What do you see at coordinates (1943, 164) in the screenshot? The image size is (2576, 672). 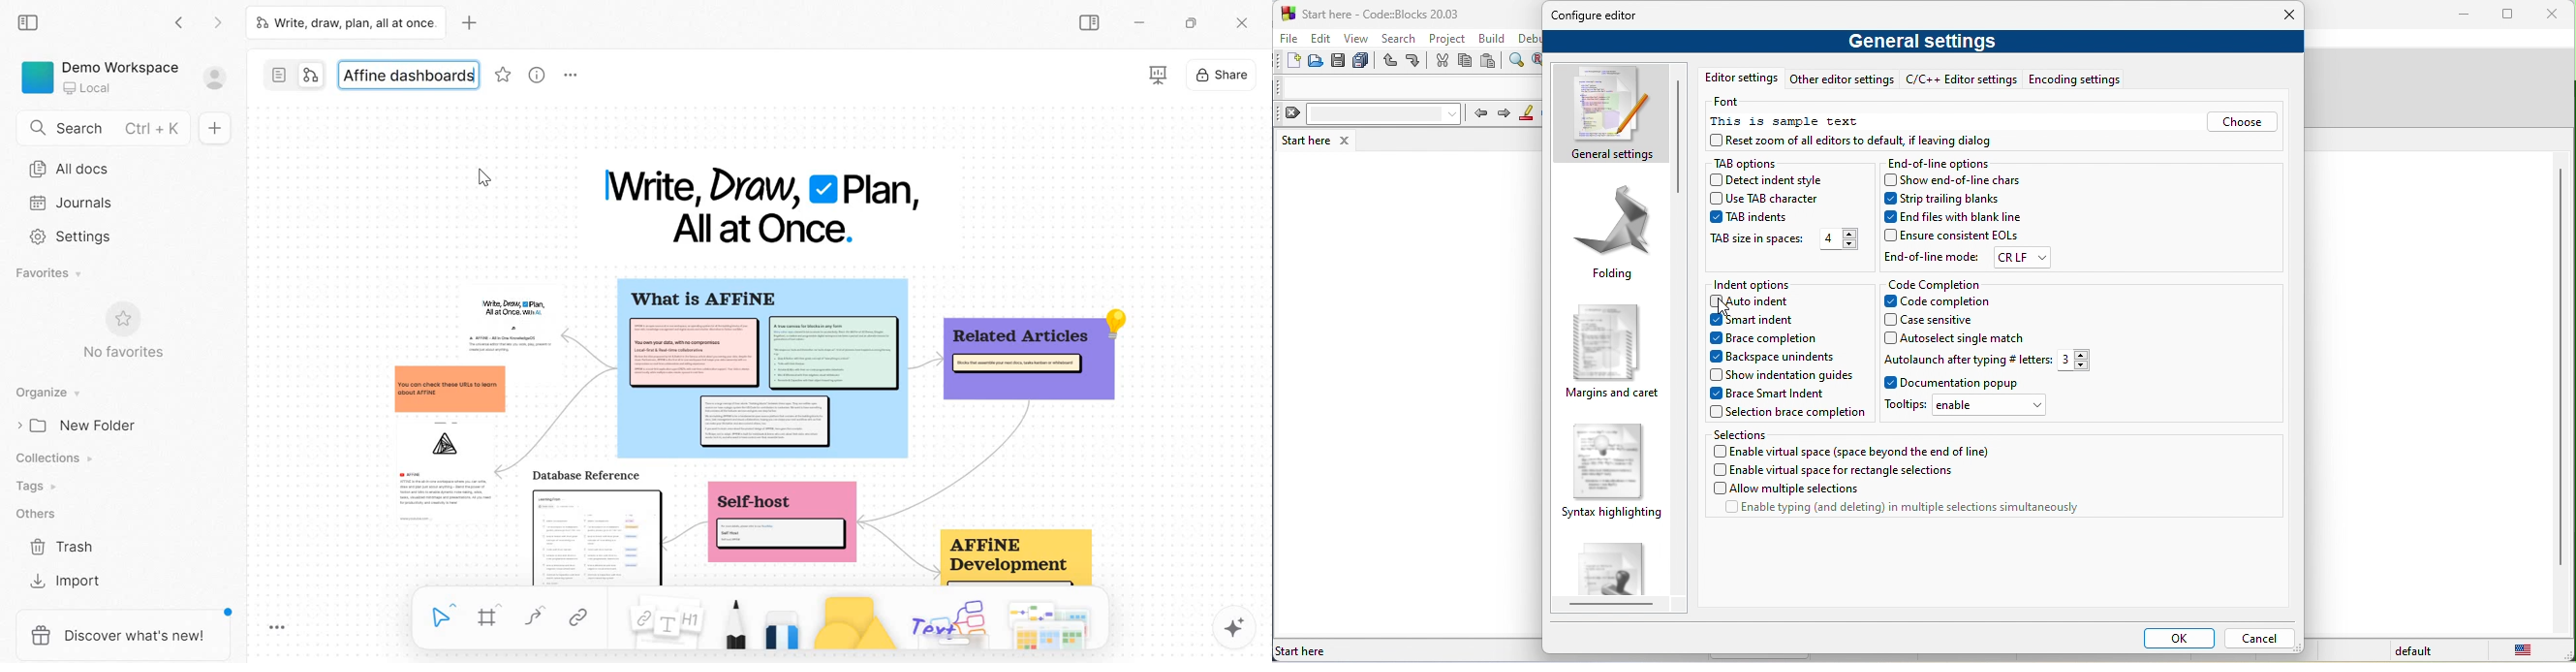 I see `end of the line options` at bounding box center [1943, 164].